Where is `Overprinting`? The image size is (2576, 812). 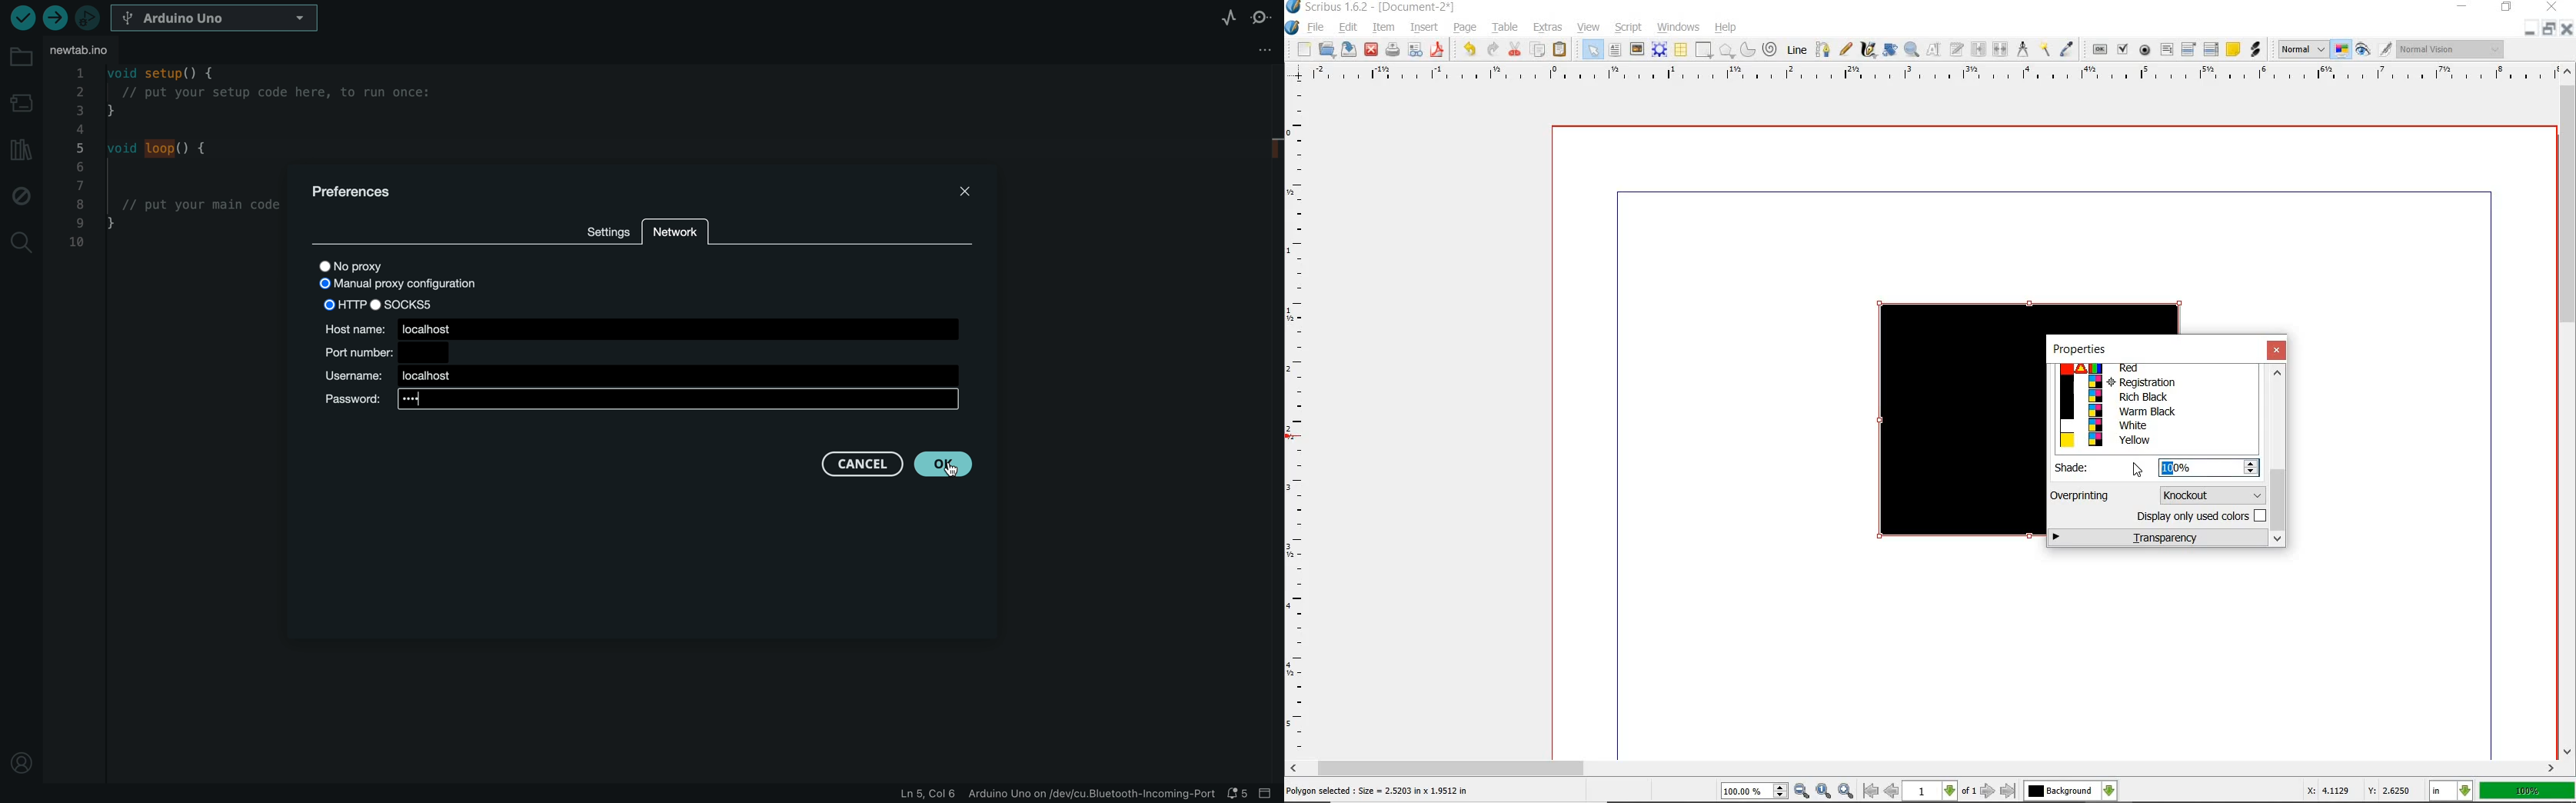
Overprinting is located at coordinates (2082, 495).